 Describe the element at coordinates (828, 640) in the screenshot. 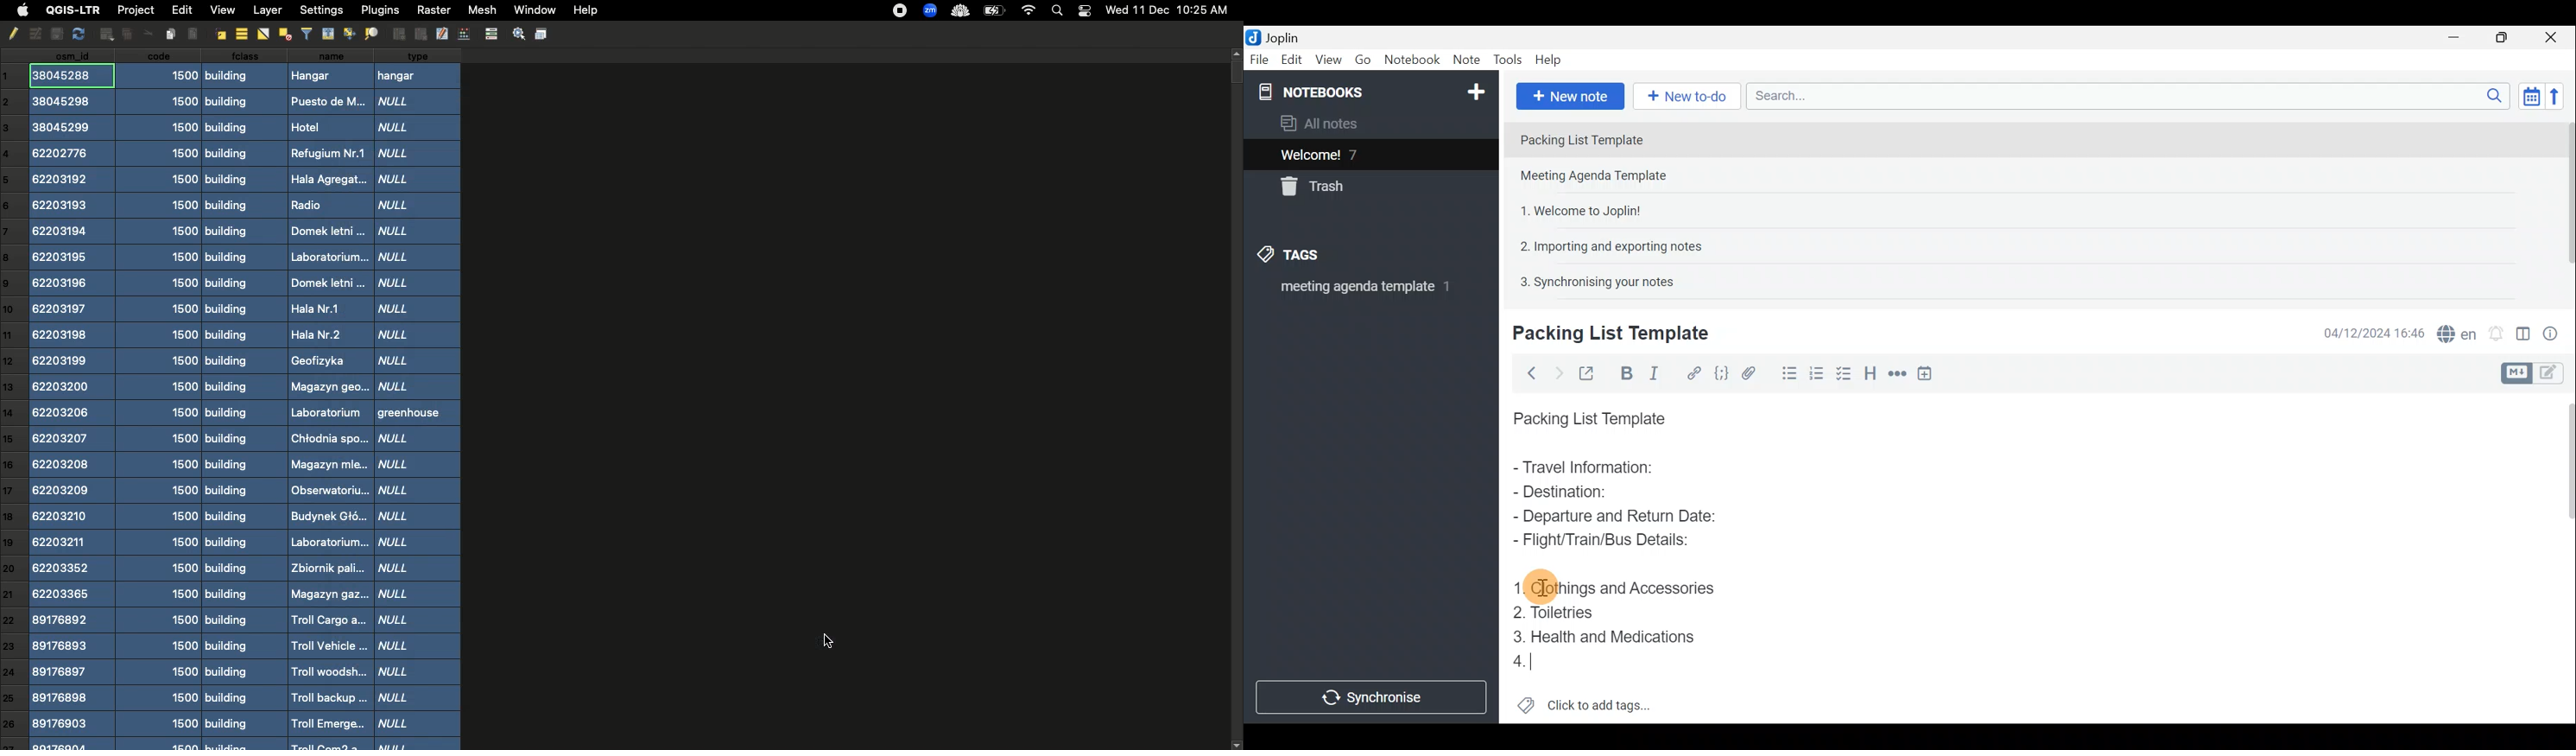

I see `Exported` at that location.